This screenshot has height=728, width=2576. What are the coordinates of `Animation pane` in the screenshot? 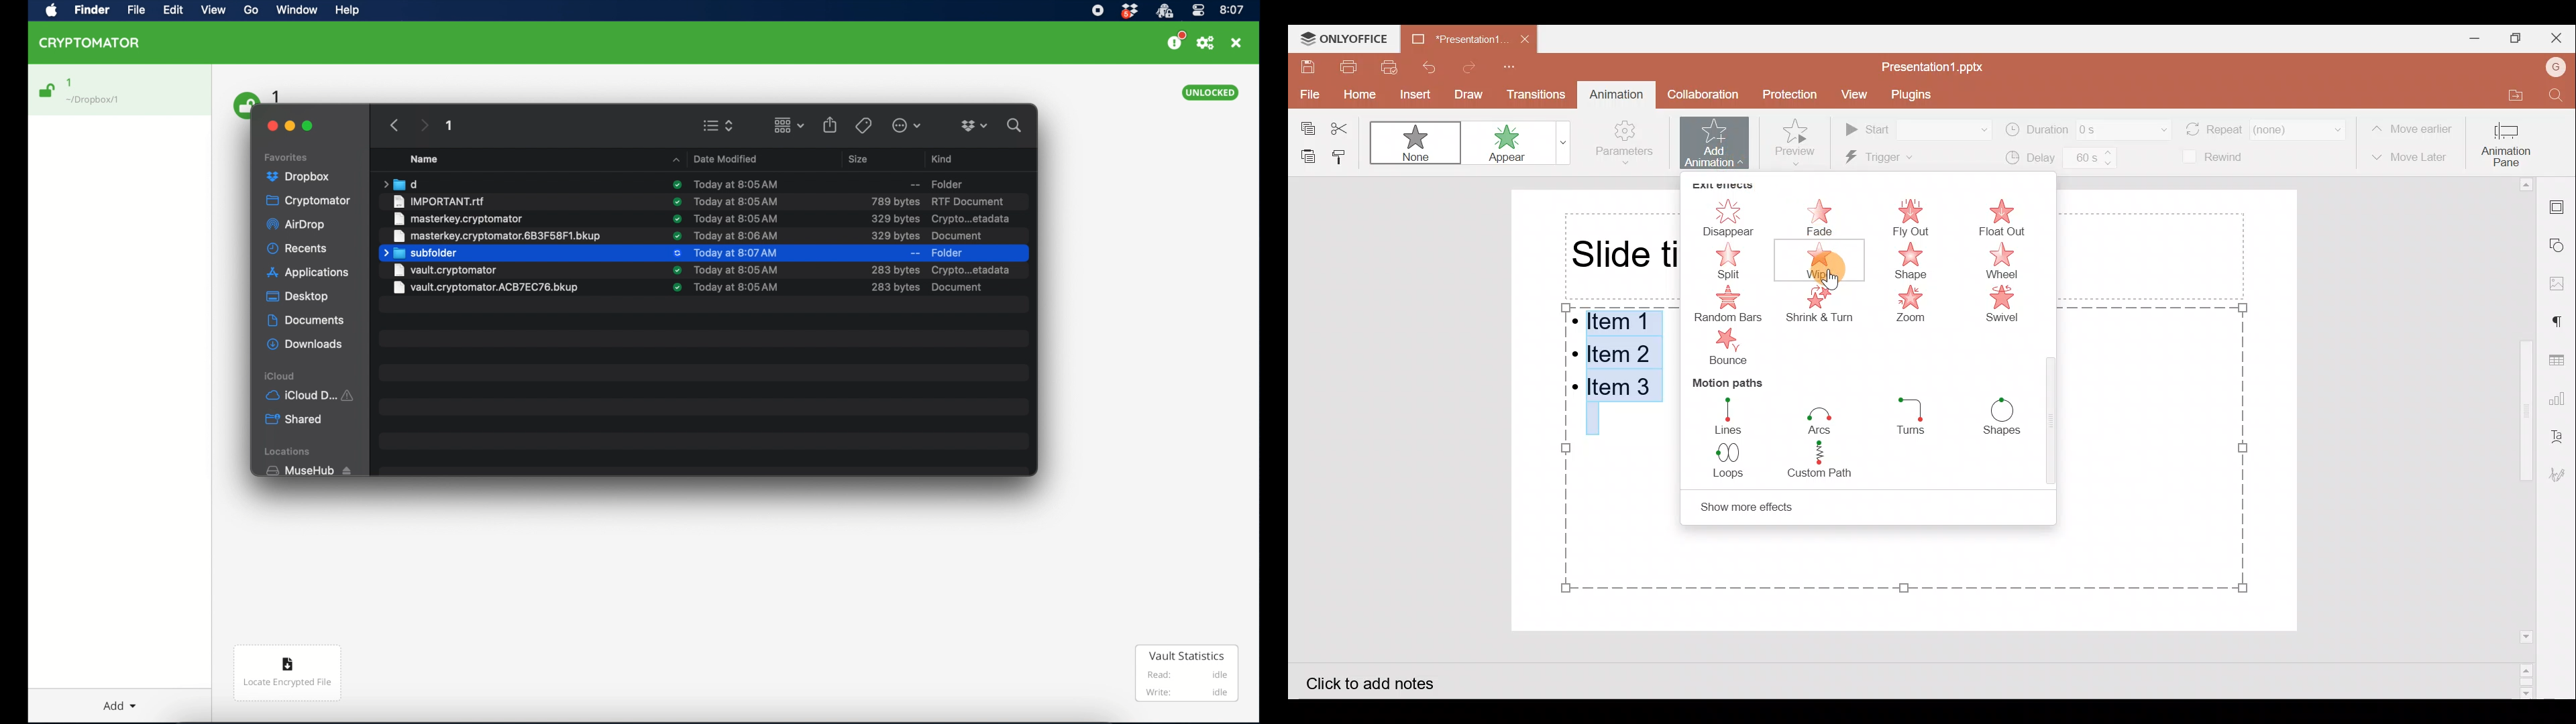 It's located at (2508, 143).